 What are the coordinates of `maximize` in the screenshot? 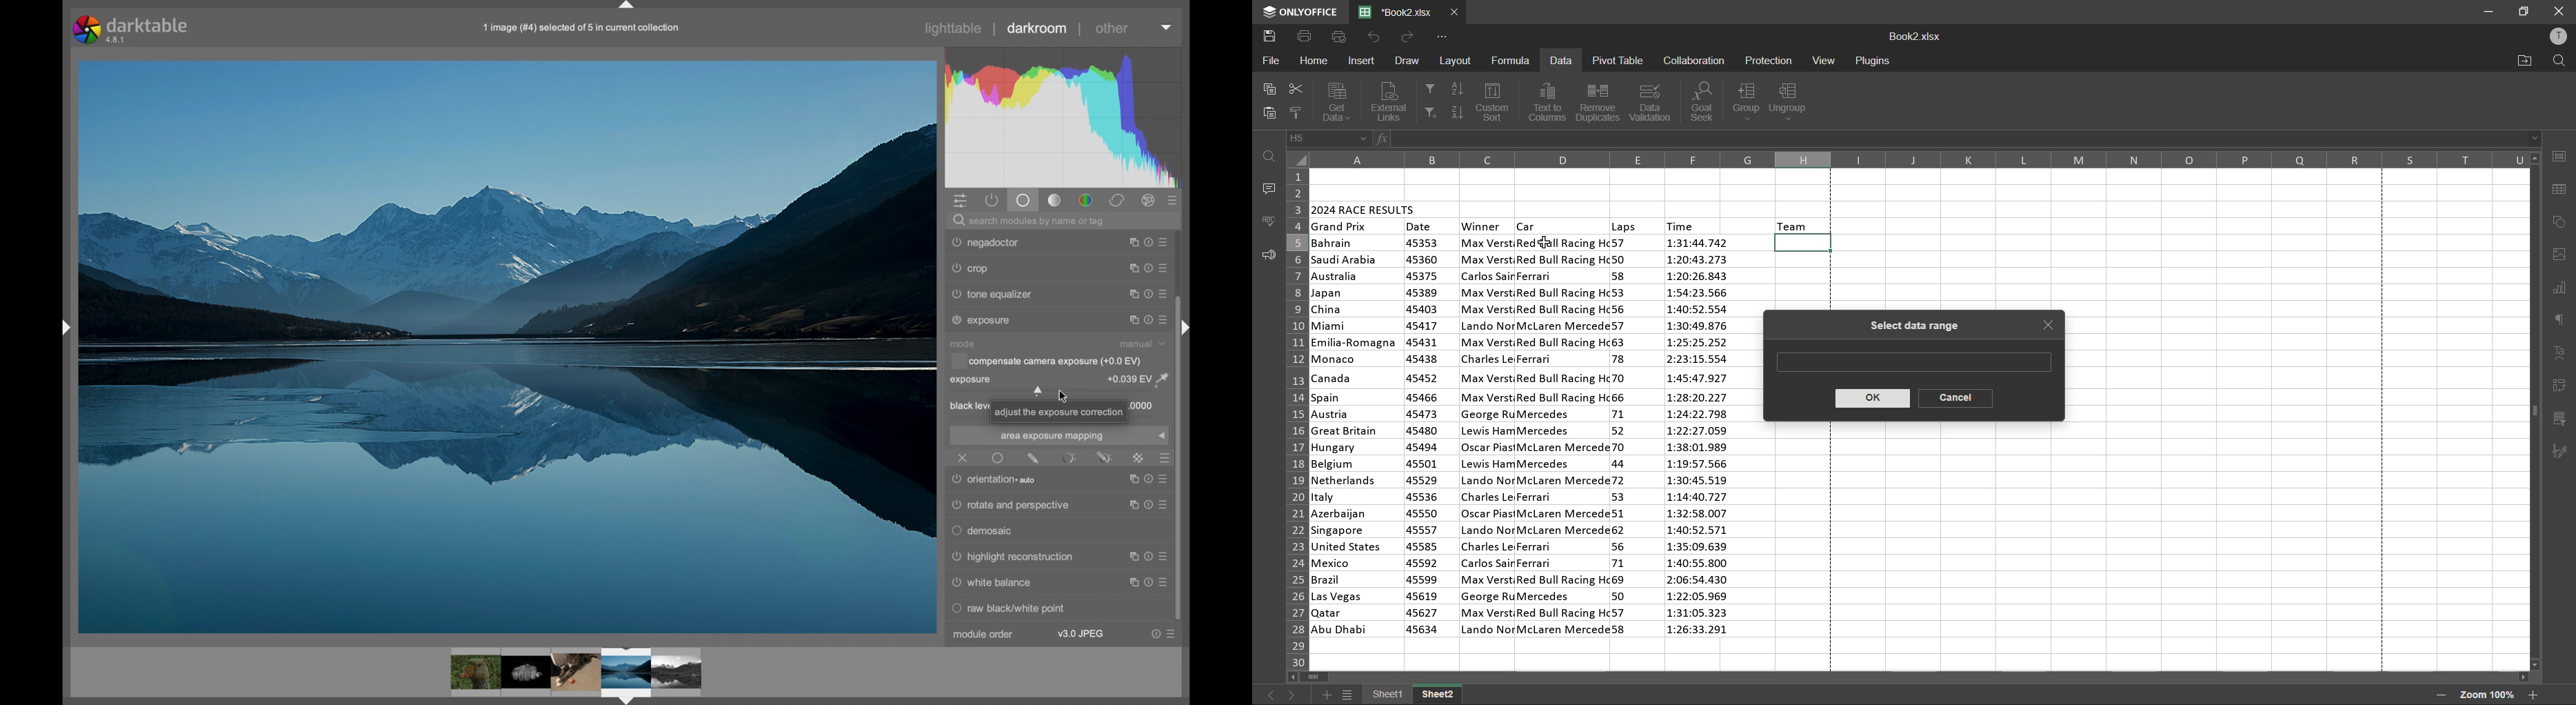 It's located at (2526, 10).